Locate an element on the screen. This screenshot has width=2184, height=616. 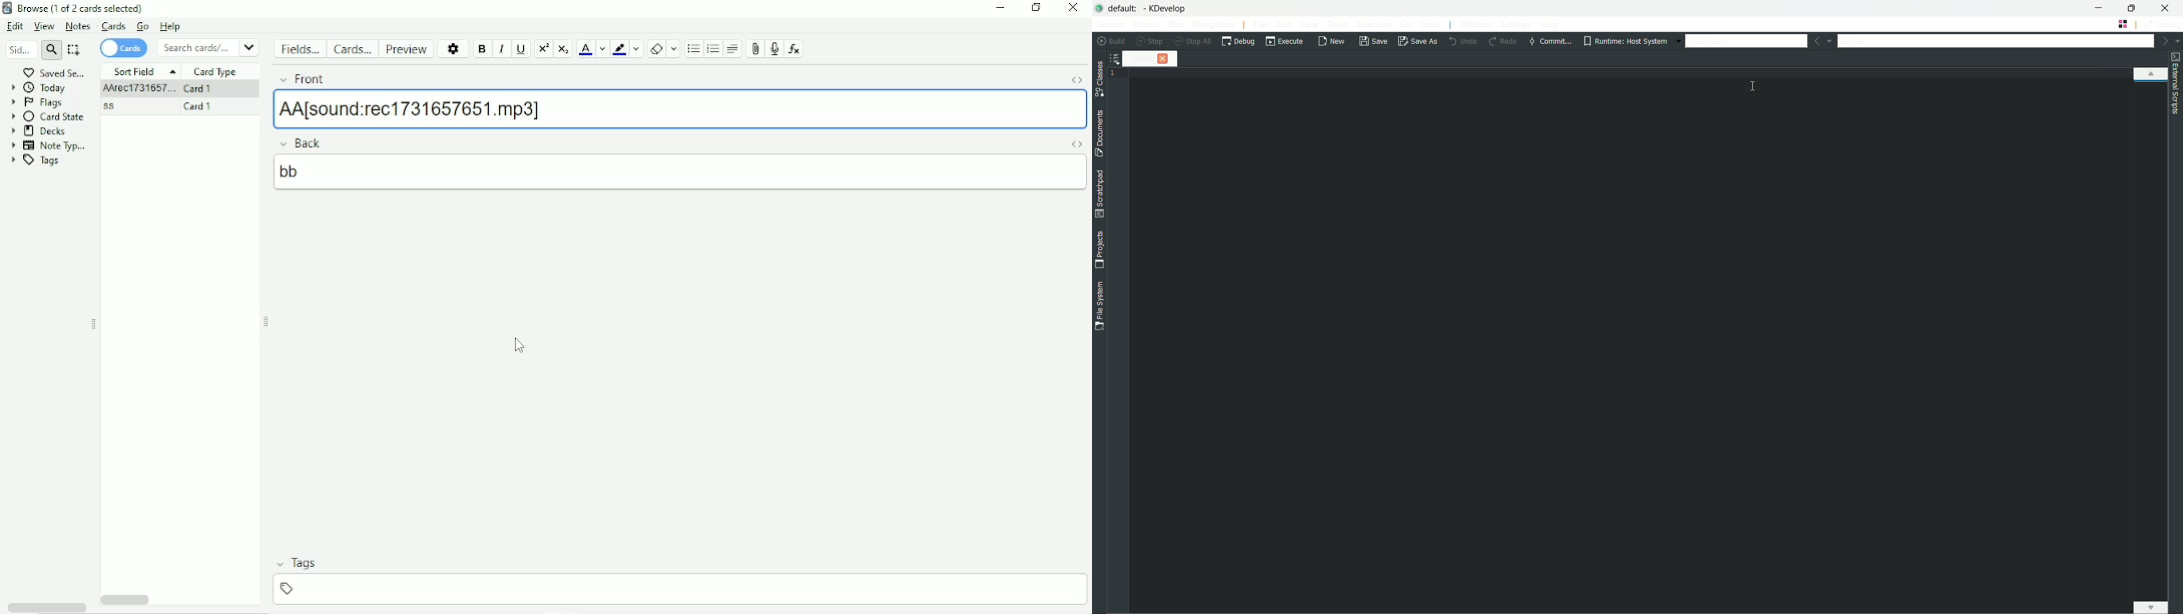
Card State is located at coordinates (50, 117).